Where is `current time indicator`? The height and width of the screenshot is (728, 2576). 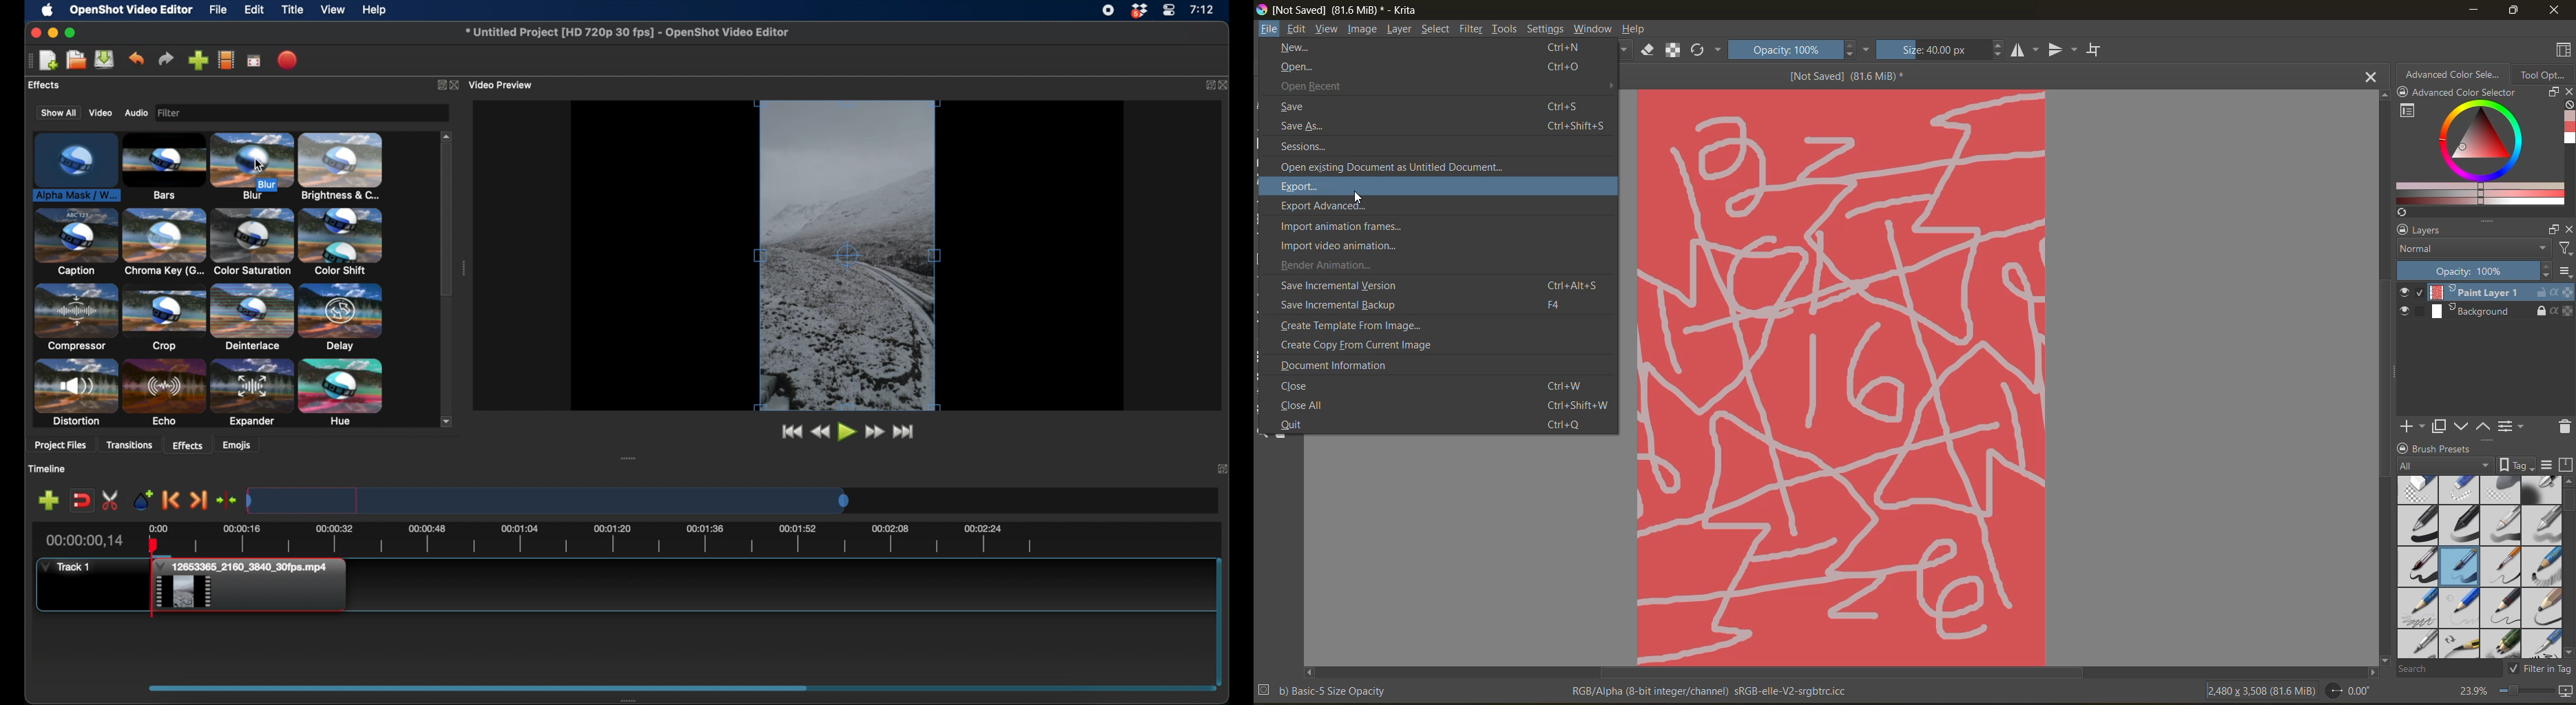
current time indicator is located at coordinates (86, 540).